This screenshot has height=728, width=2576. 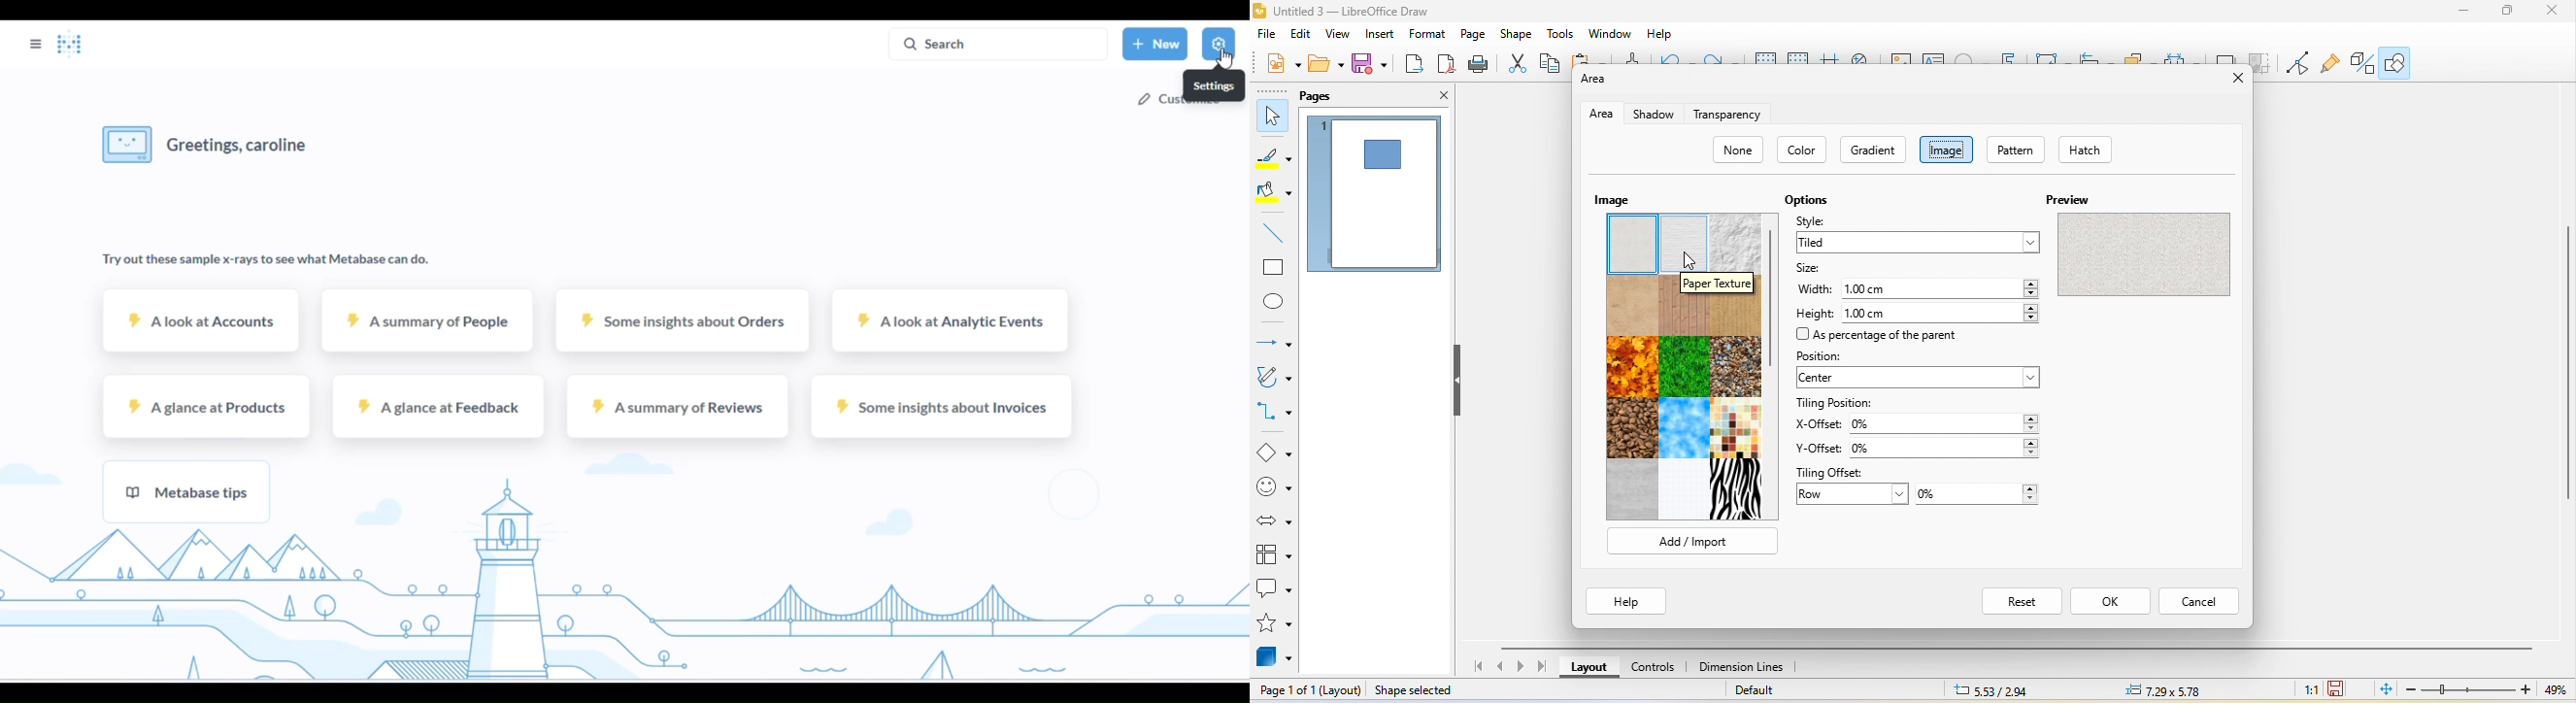 What do you see at coordinates (2383, 690) in the screenshot?
I see `fit page to current window` at bounding box center [2383, 690].